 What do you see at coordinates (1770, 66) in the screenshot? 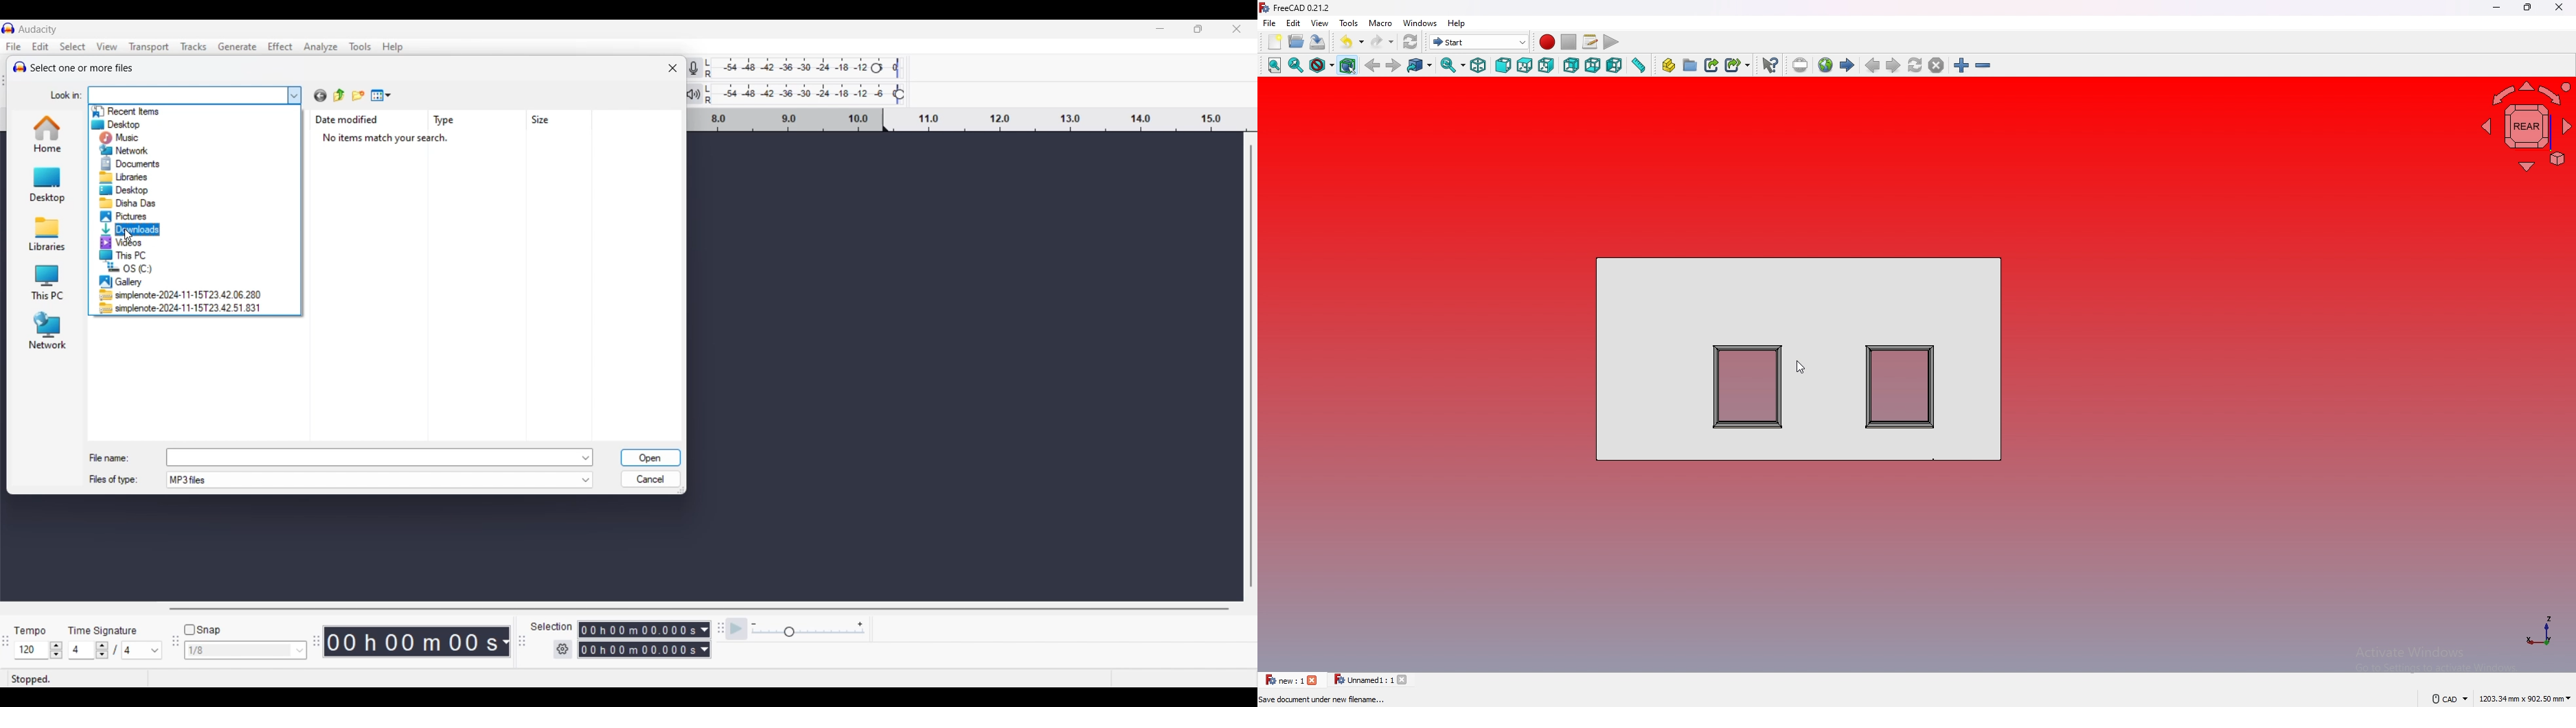
I see `what's this` at bounding box center [1770, 66].